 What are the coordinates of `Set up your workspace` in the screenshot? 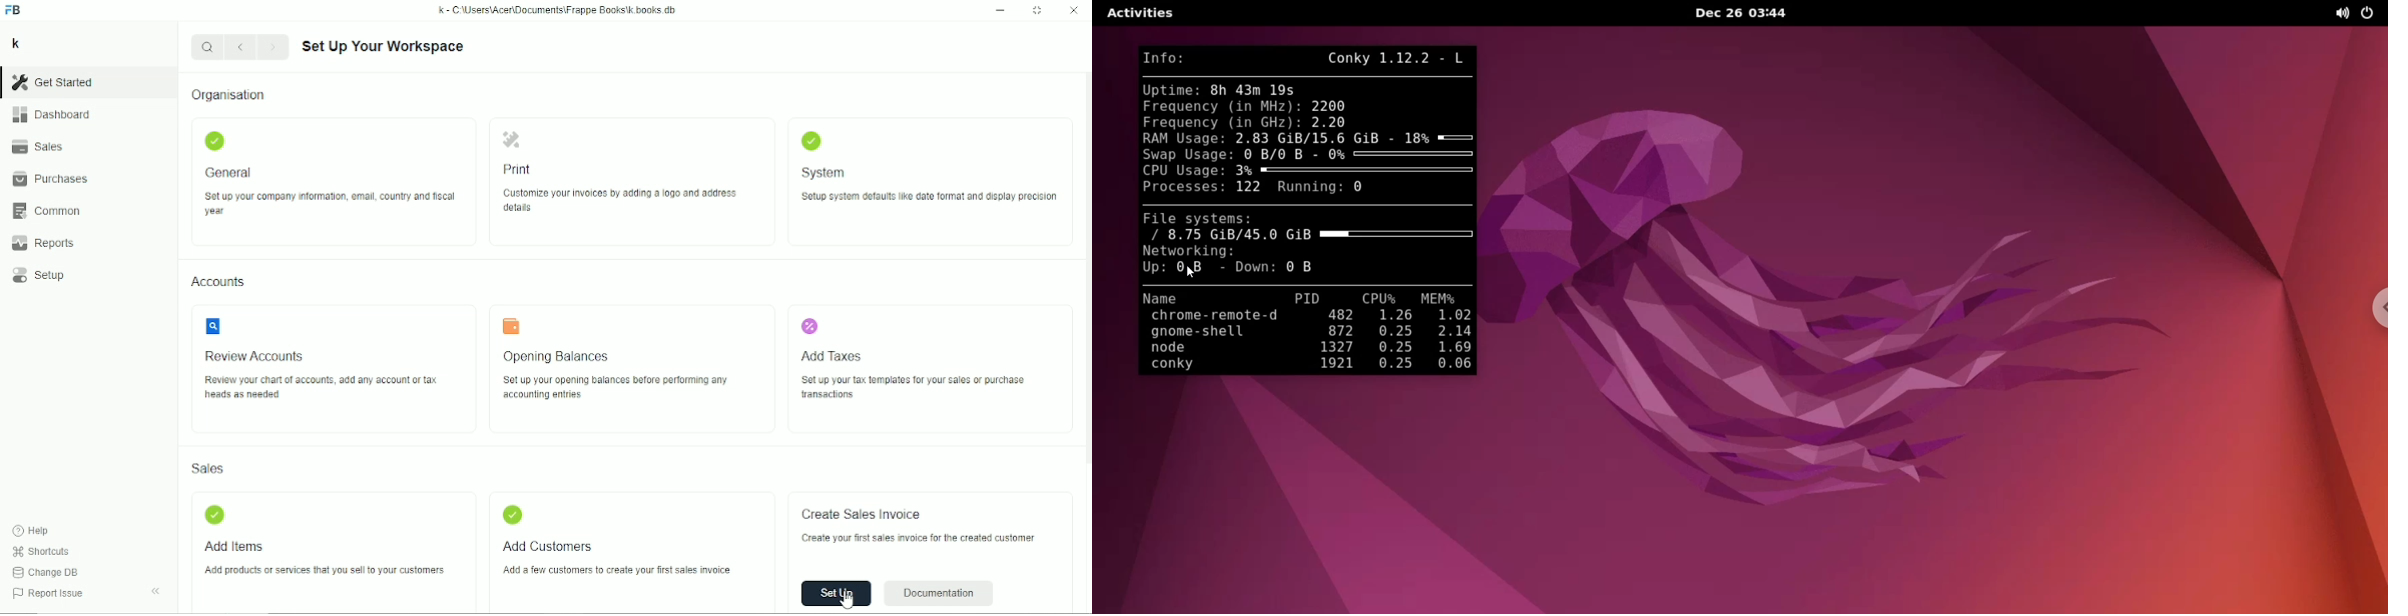 It's located at (383, 47).